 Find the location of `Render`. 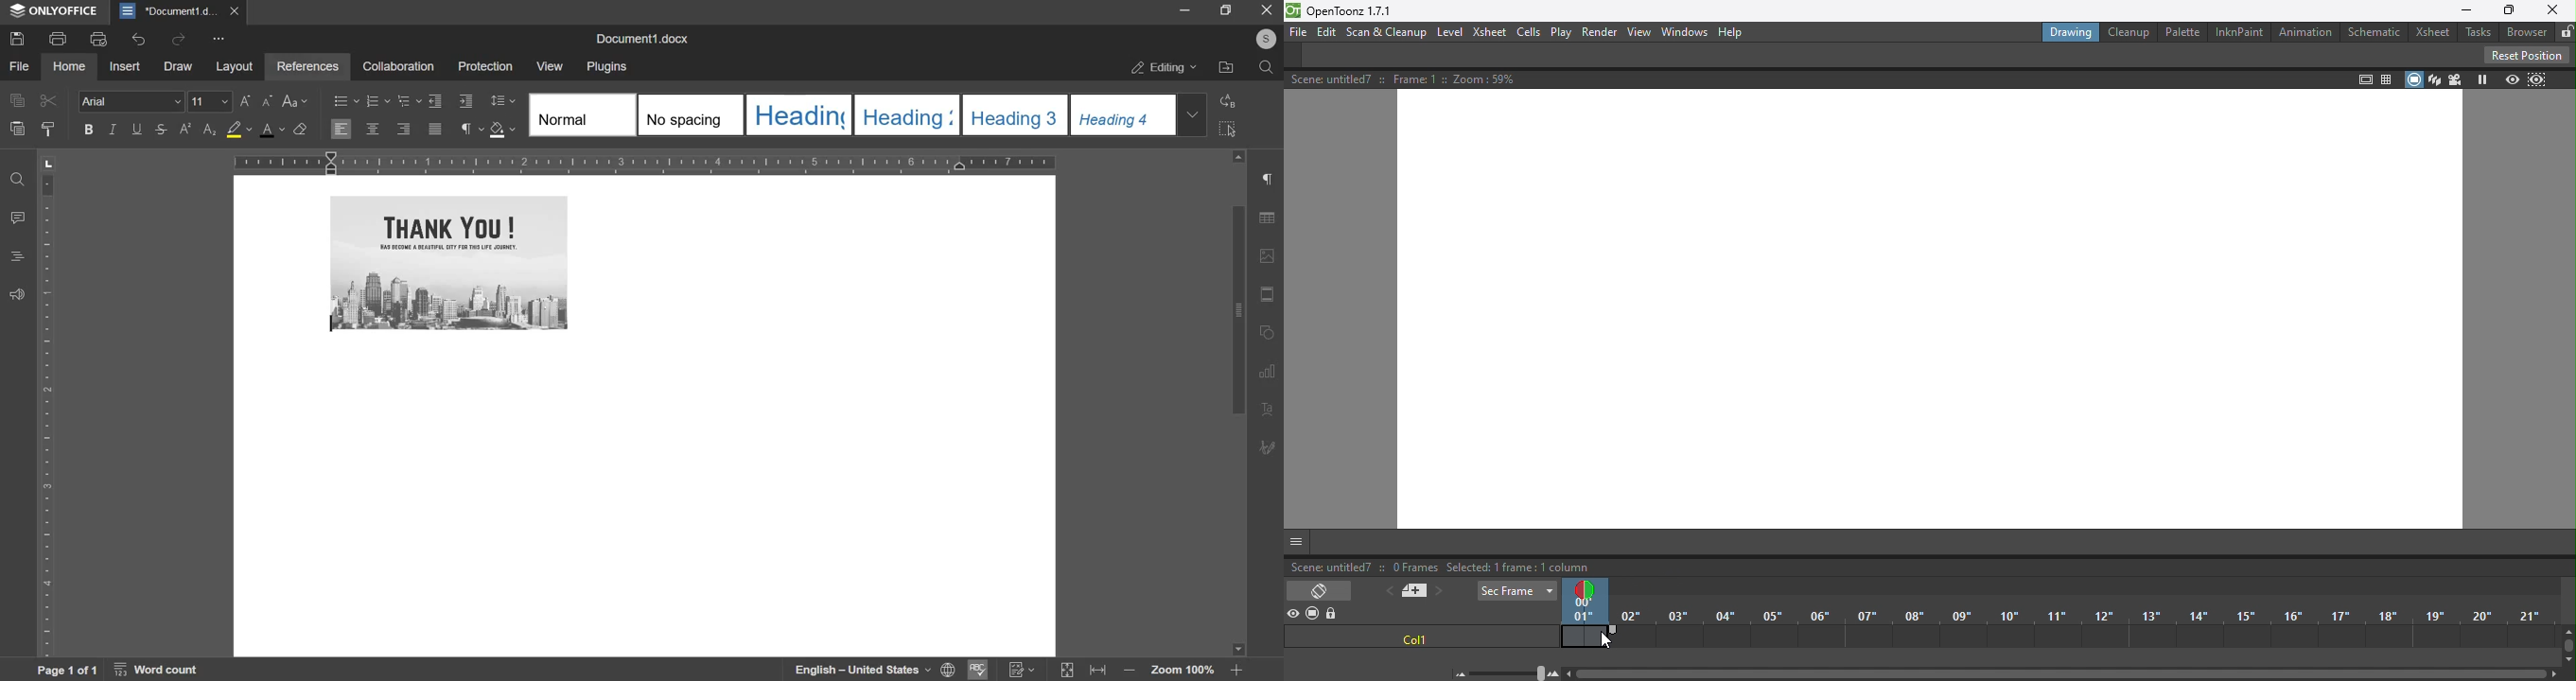

Render is located at coordinates (1599, 32).